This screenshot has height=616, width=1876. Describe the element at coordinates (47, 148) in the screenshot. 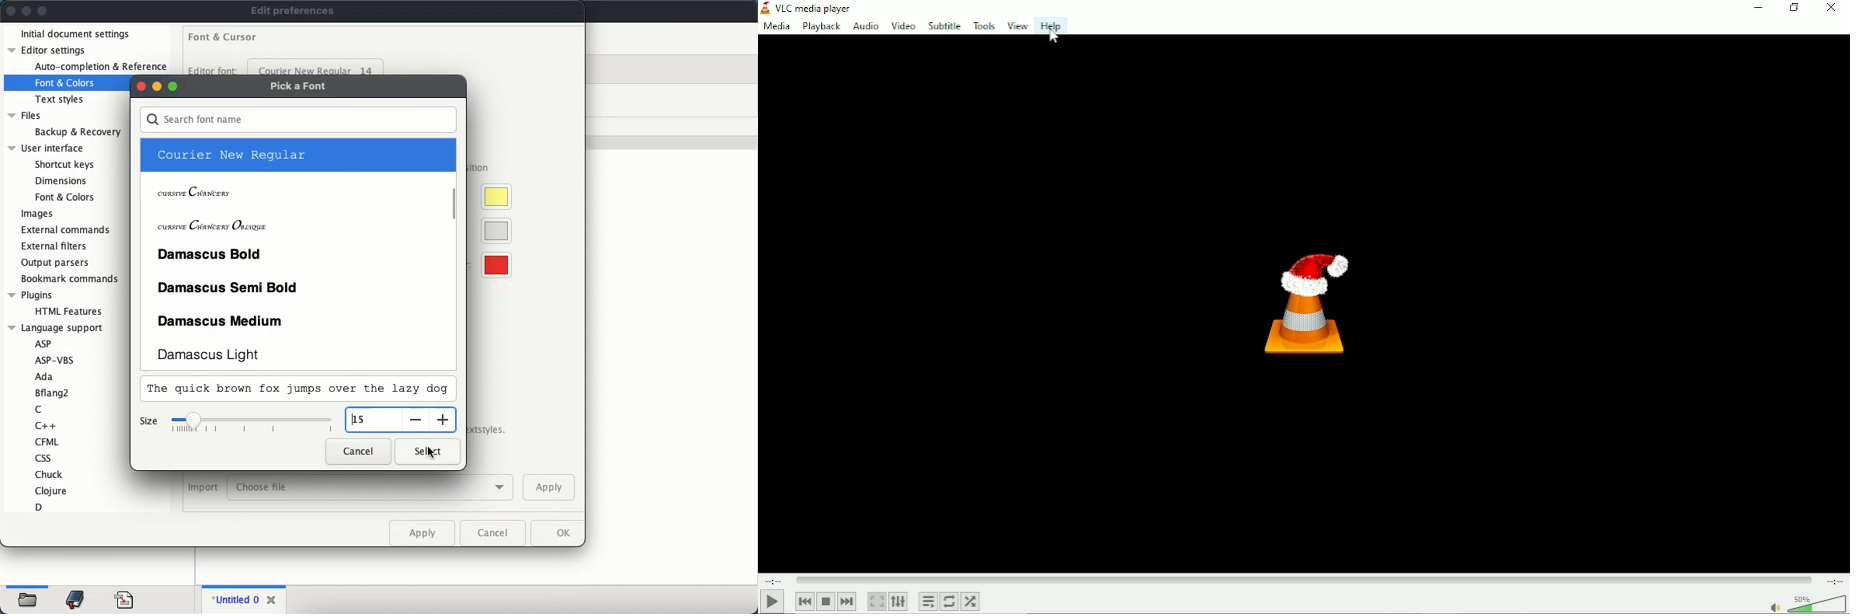

I see `user interface` at that location.